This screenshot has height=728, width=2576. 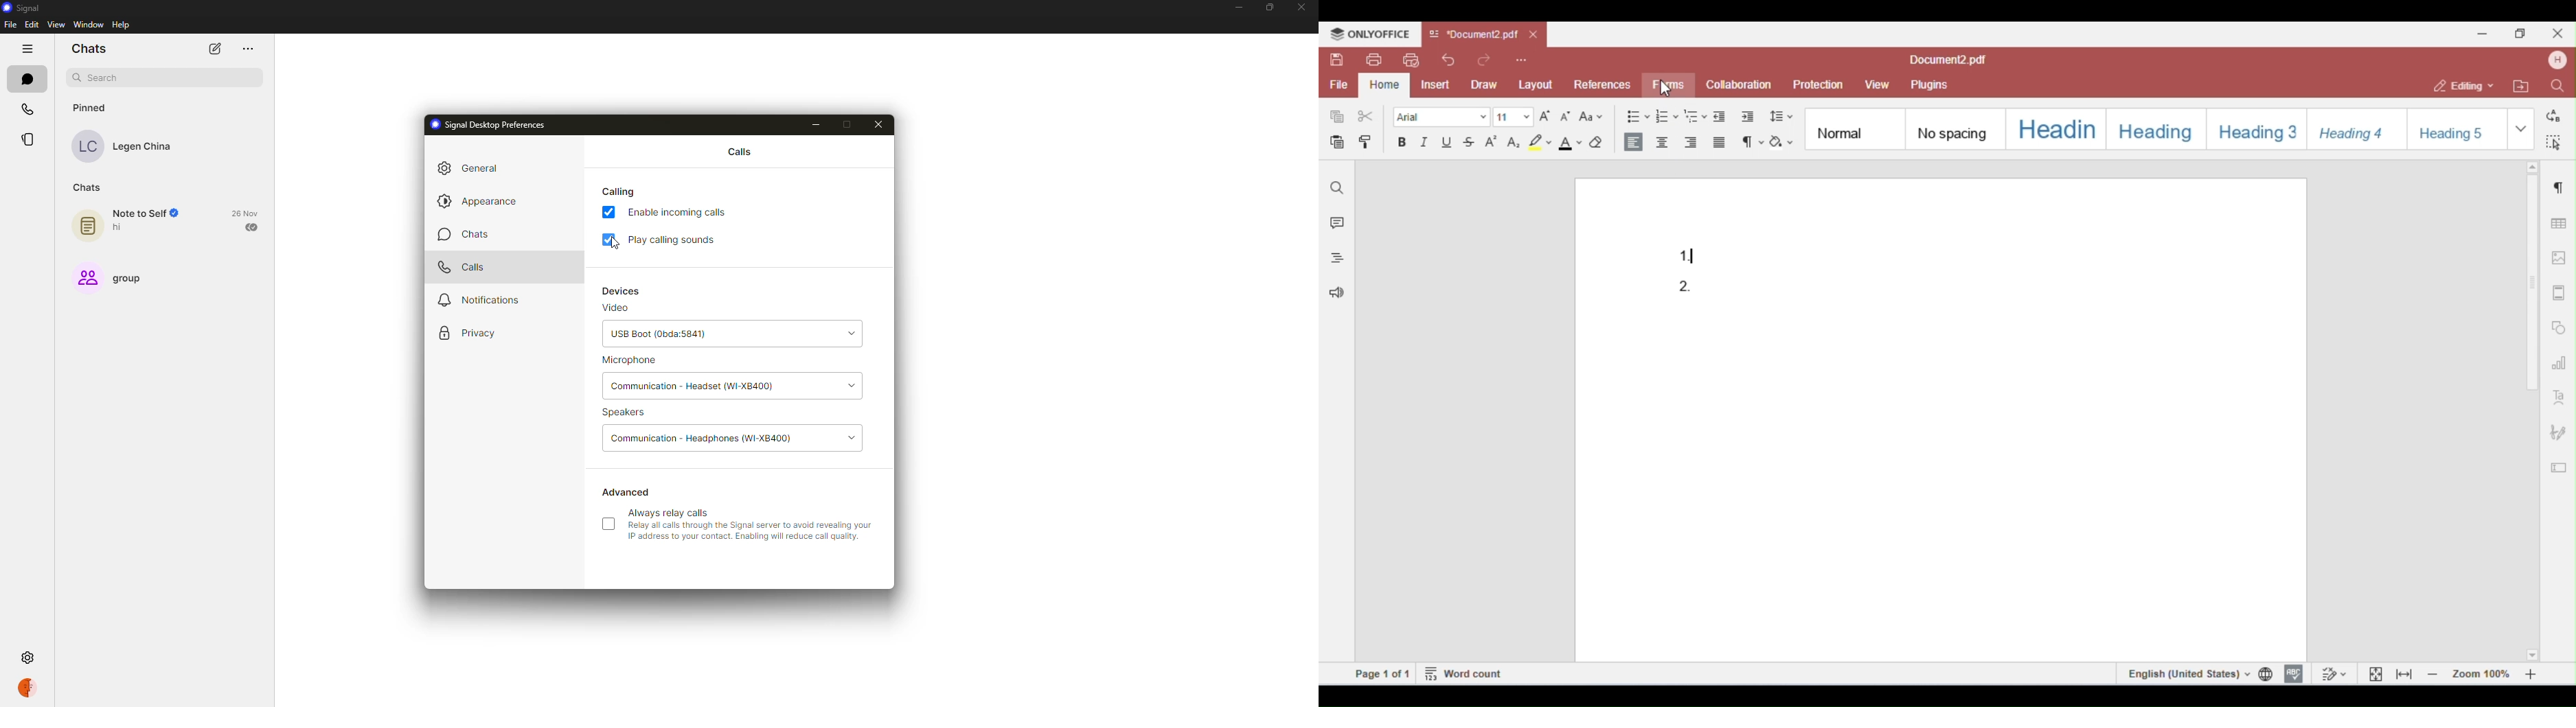 What do you see at coordinates (32, 139) in the screenshot?
I see `stories` at bounding box center [32, 139].